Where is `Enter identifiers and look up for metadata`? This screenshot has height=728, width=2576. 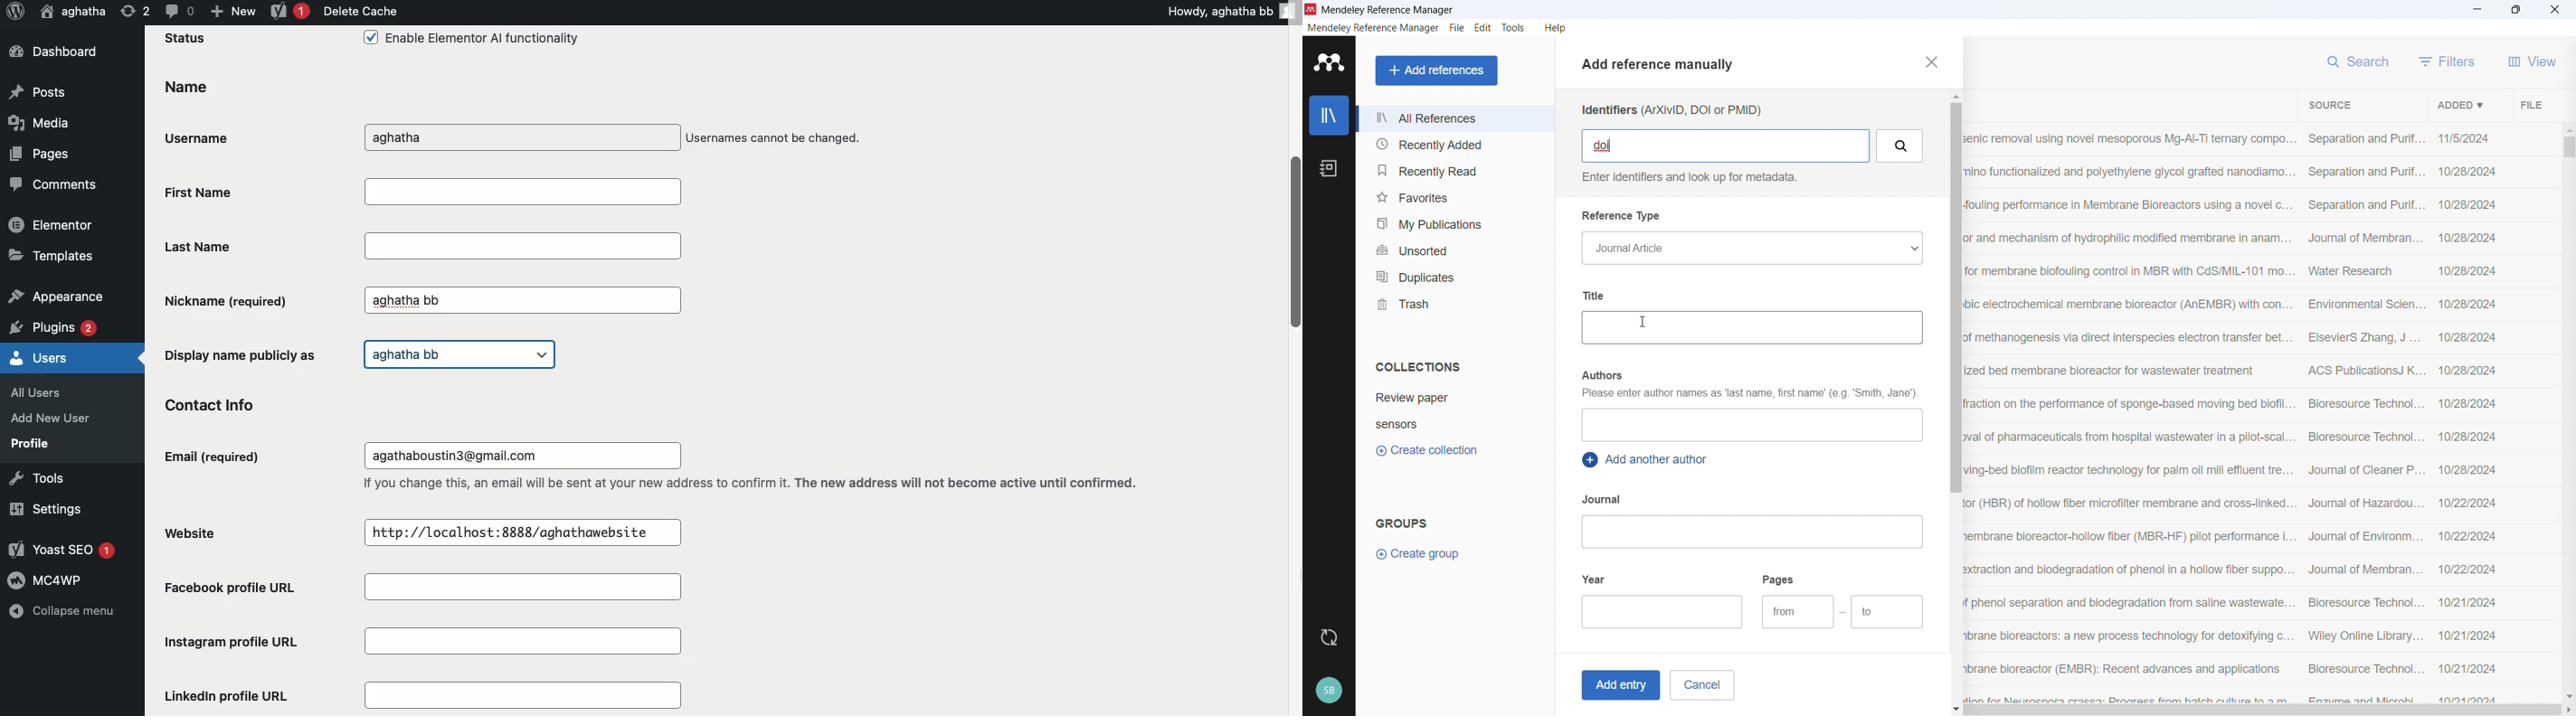 Enter identifiers and look up for metadata is located at coordinates (1687, 177).